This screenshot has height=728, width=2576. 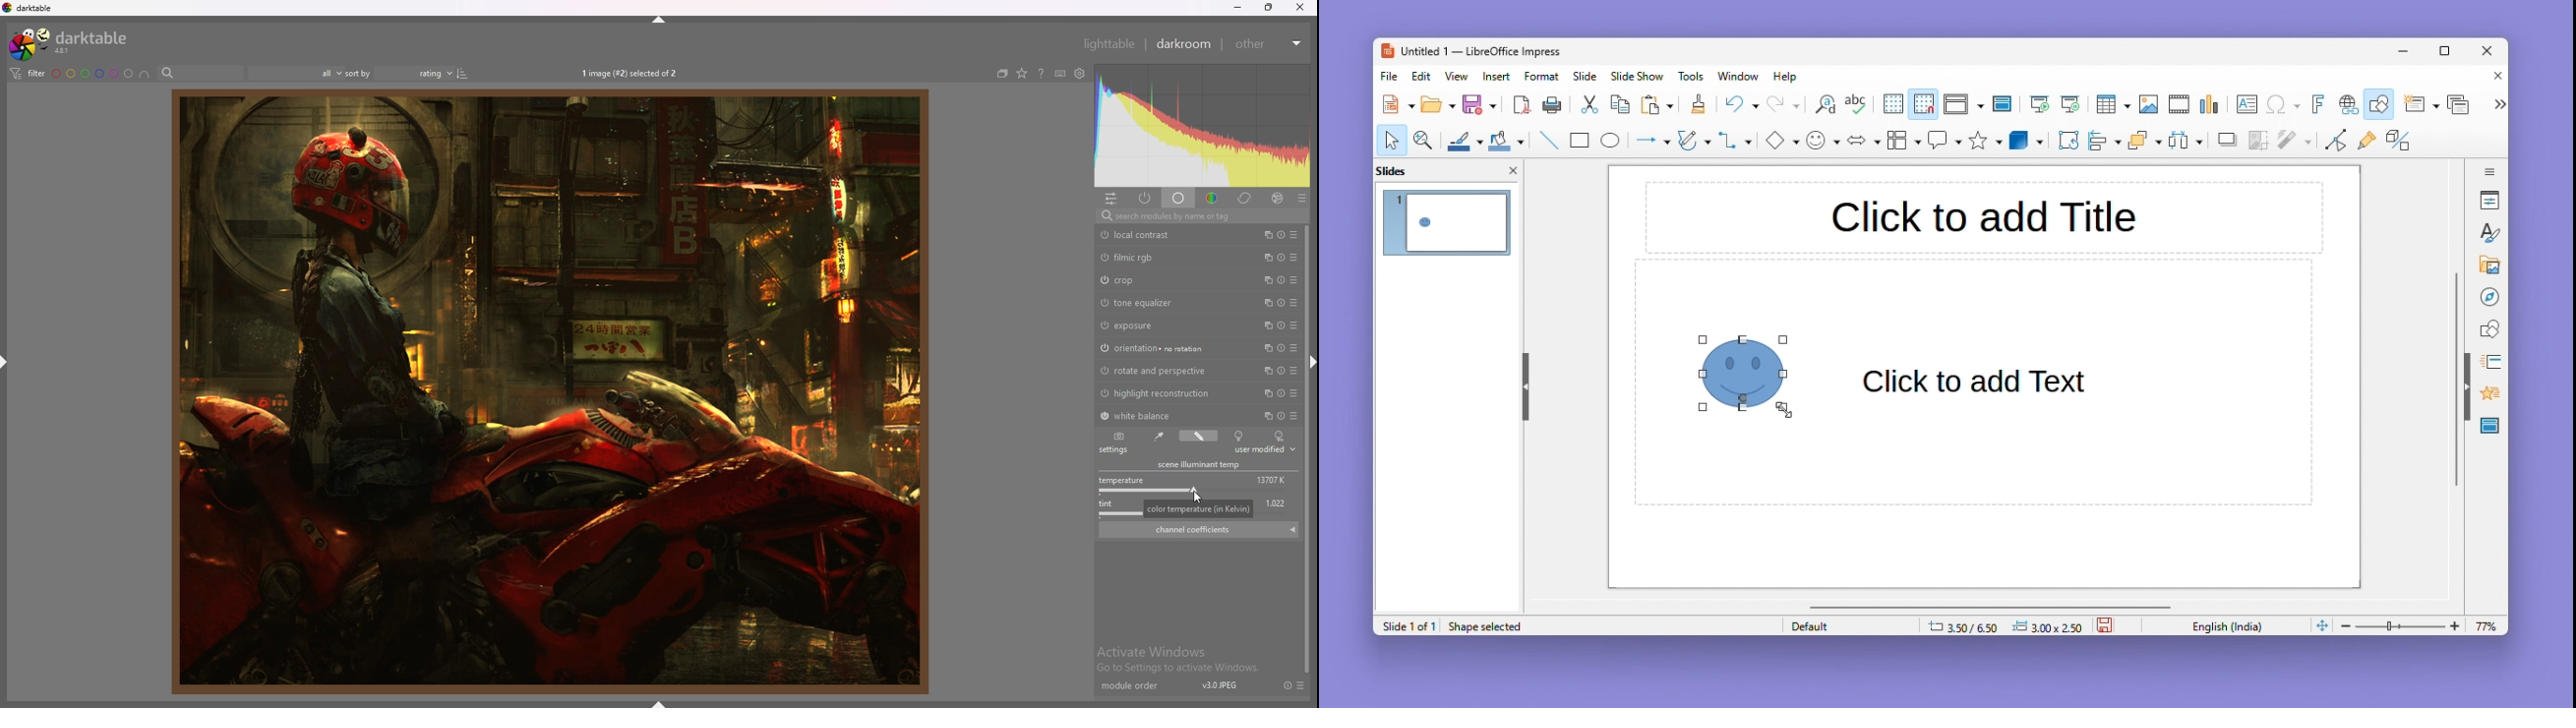 I want to click on reset, so click(x=1283, y=370).